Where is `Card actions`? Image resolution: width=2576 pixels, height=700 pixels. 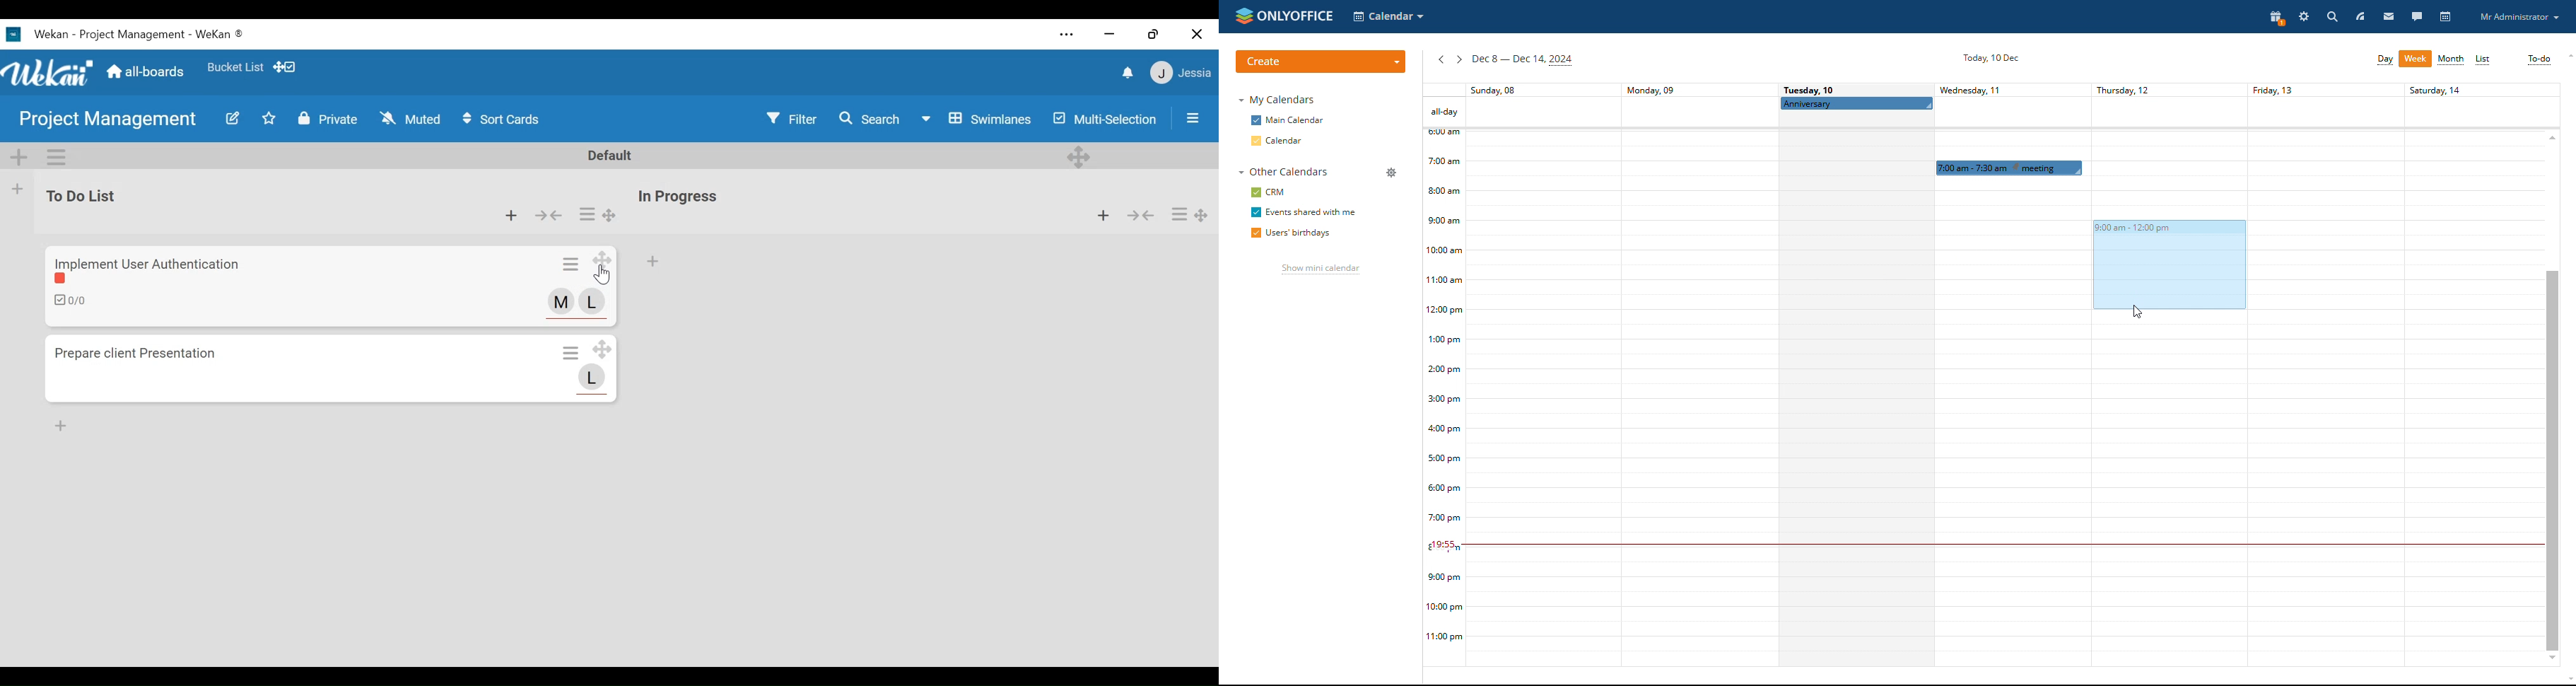
Card actions is located at coordinates (570, 352).